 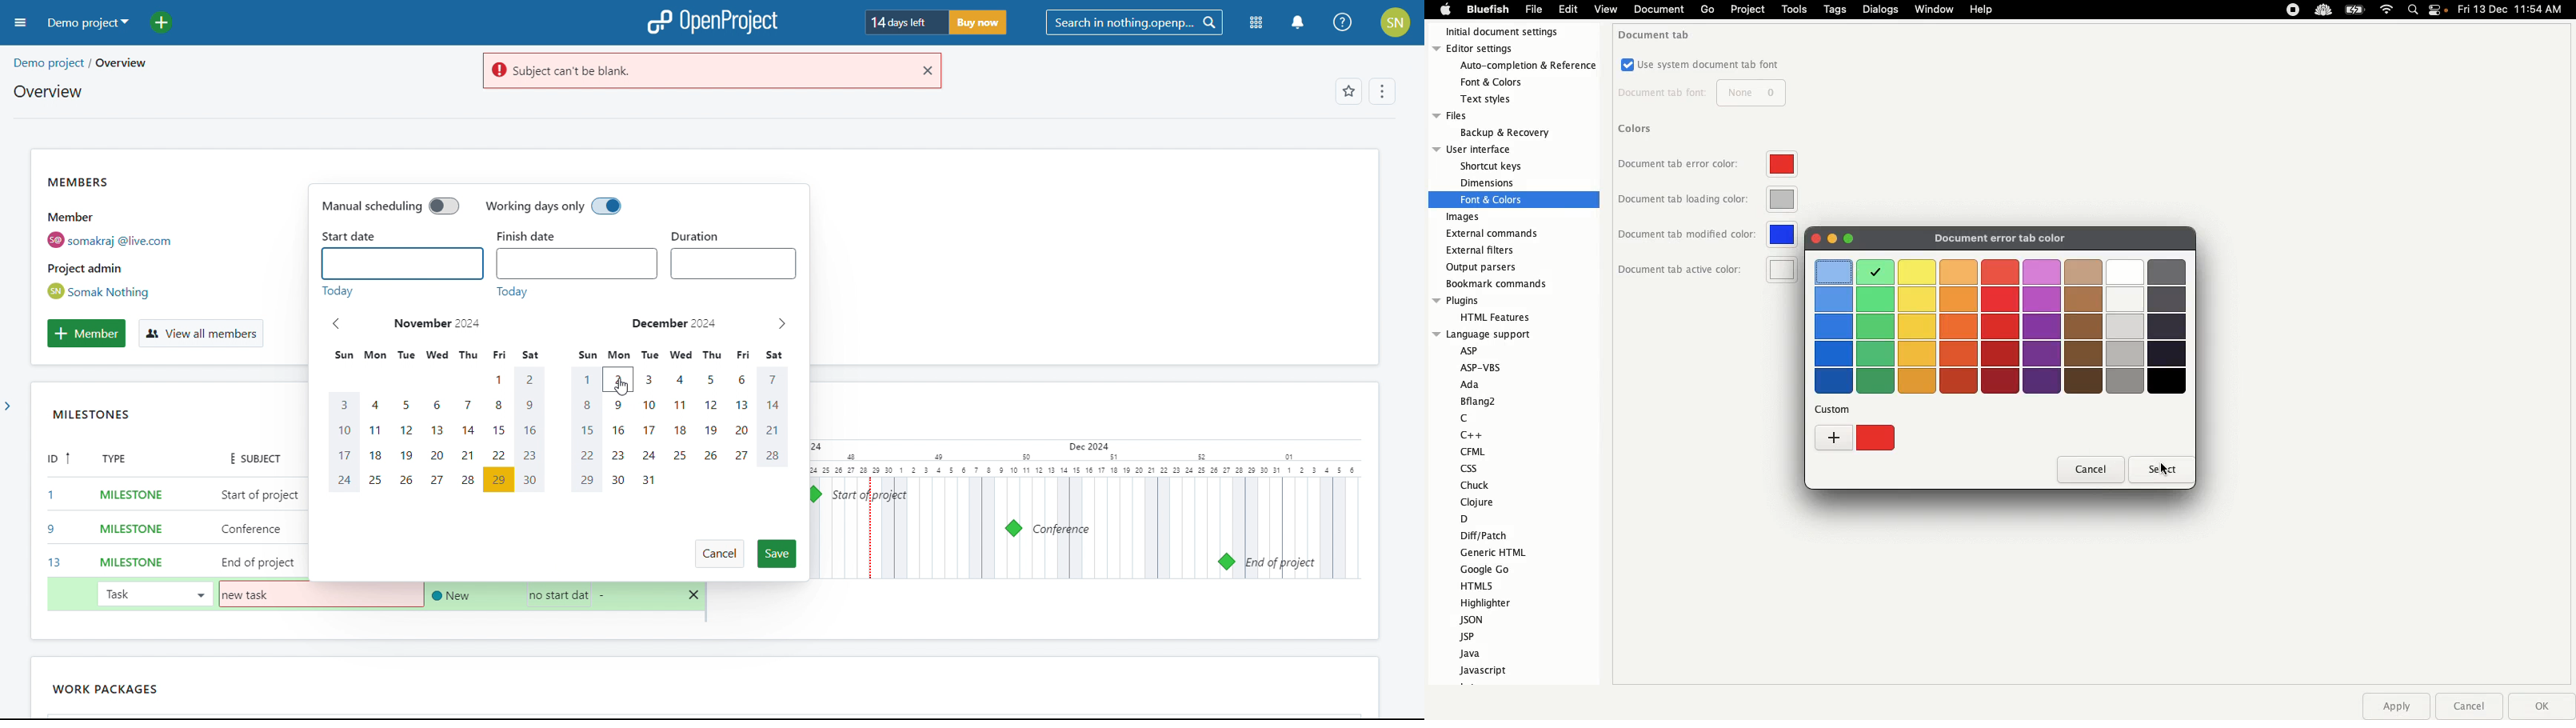 What do you see at coordinates (1656, 35) in the screenshot?
I see `Document tab` at bounding box center [1656, 35].